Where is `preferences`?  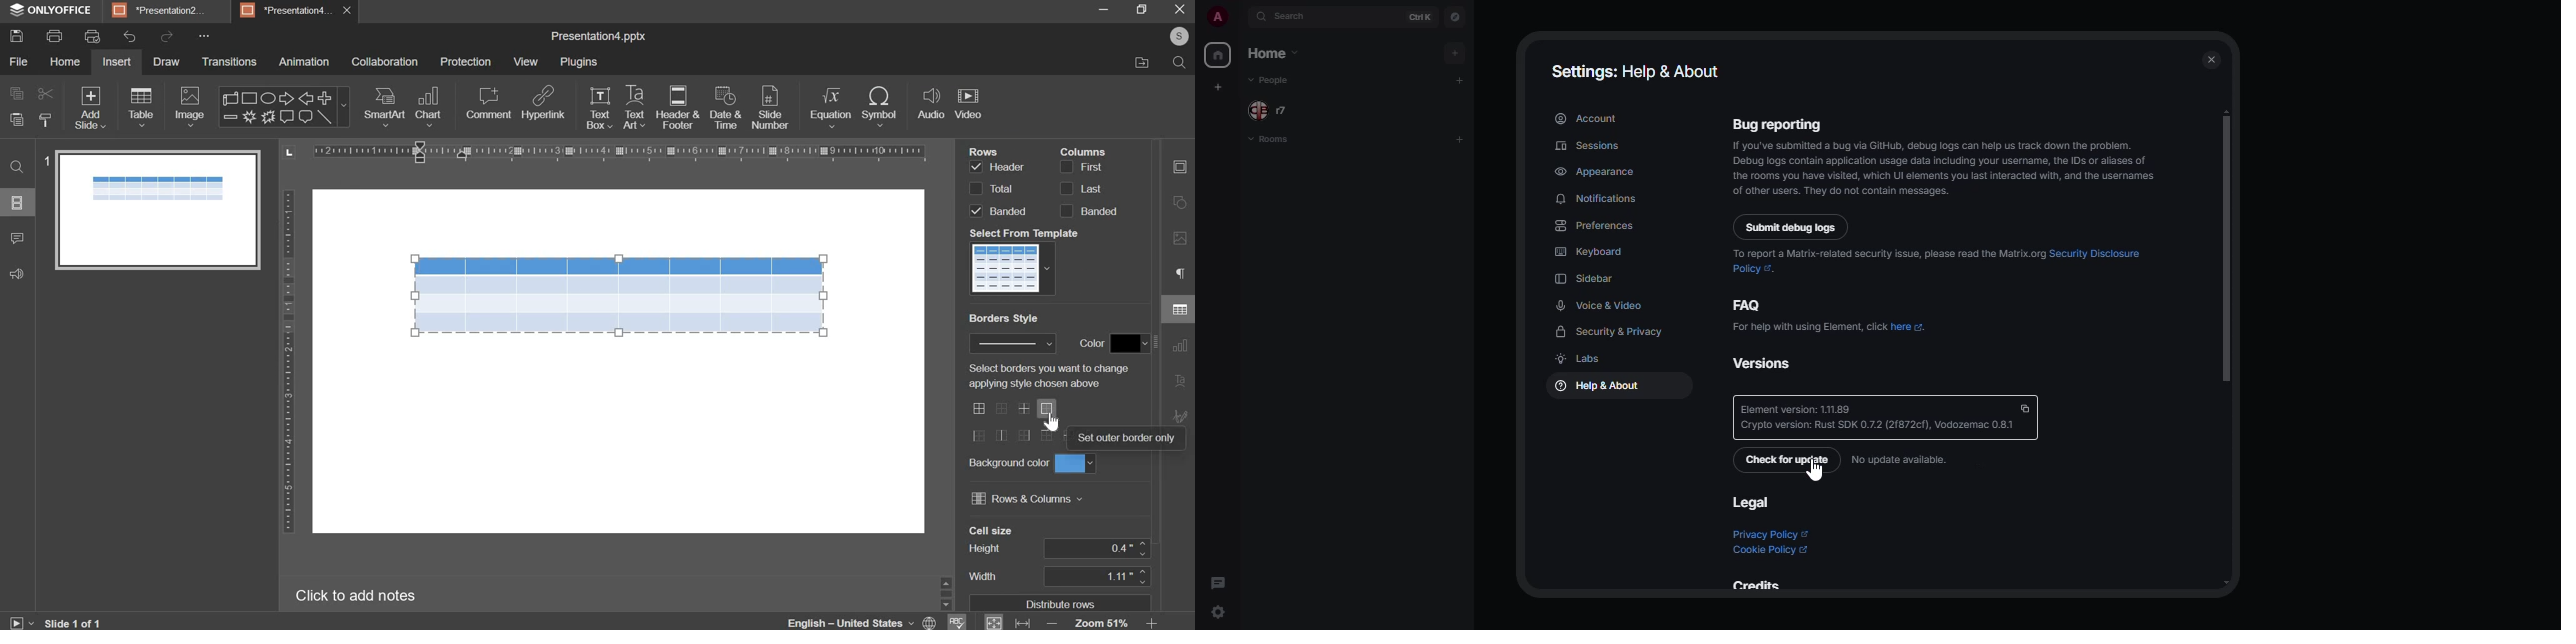
preferences is located at coordinates (1596, 226).